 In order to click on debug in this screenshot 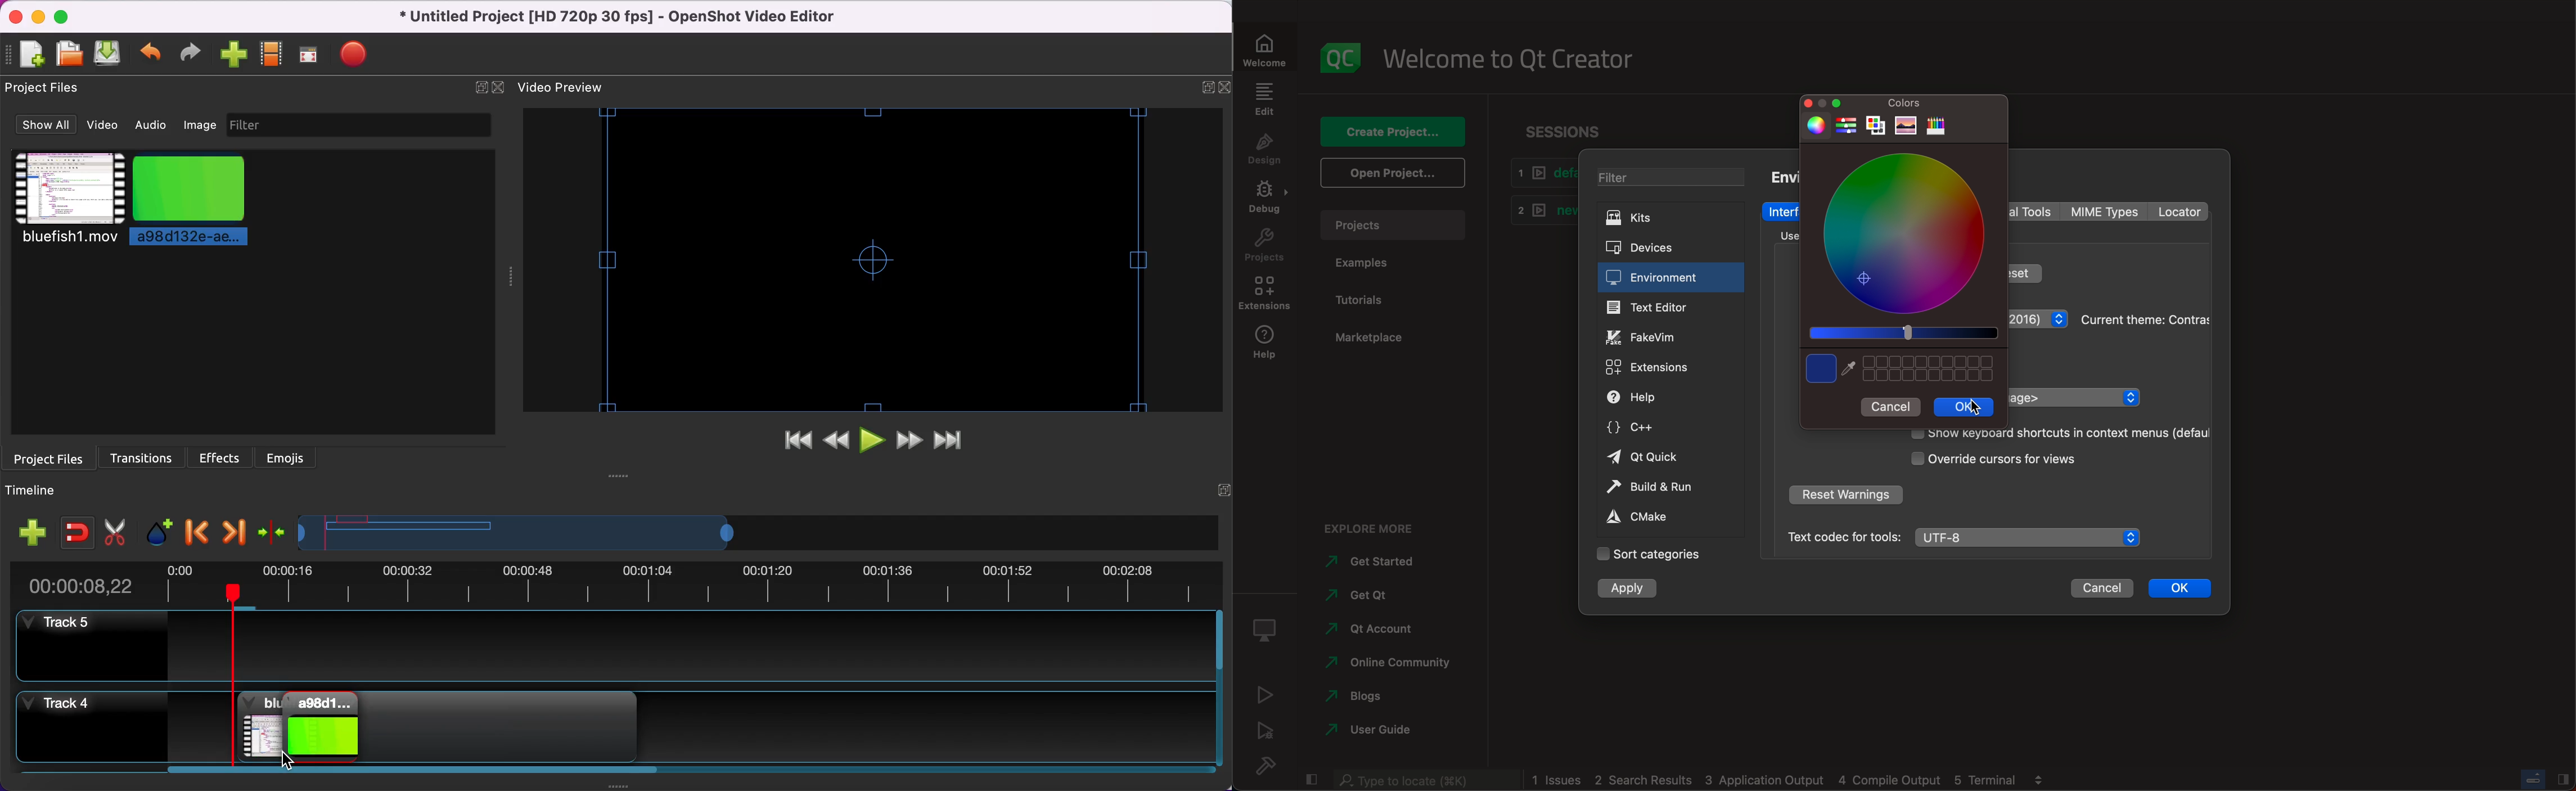, I will do `click(1268, 626)`.